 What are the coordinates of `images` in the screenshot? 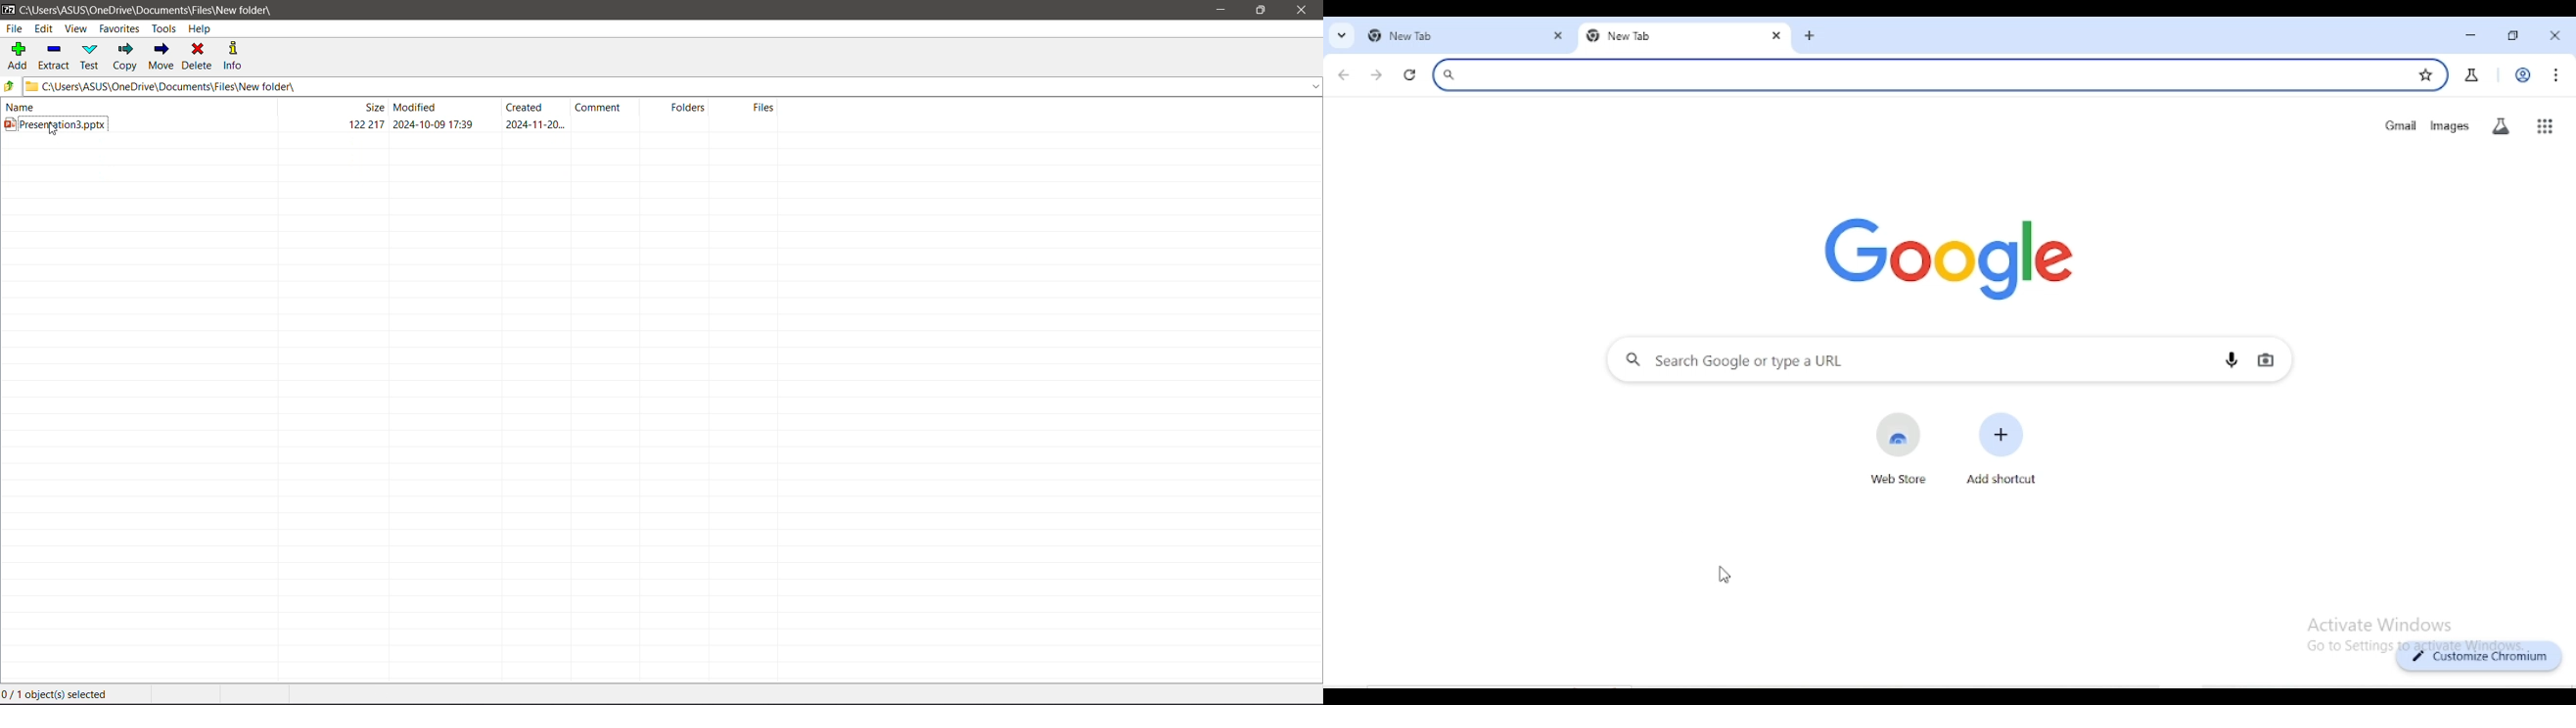 It's located at (2449, 126).